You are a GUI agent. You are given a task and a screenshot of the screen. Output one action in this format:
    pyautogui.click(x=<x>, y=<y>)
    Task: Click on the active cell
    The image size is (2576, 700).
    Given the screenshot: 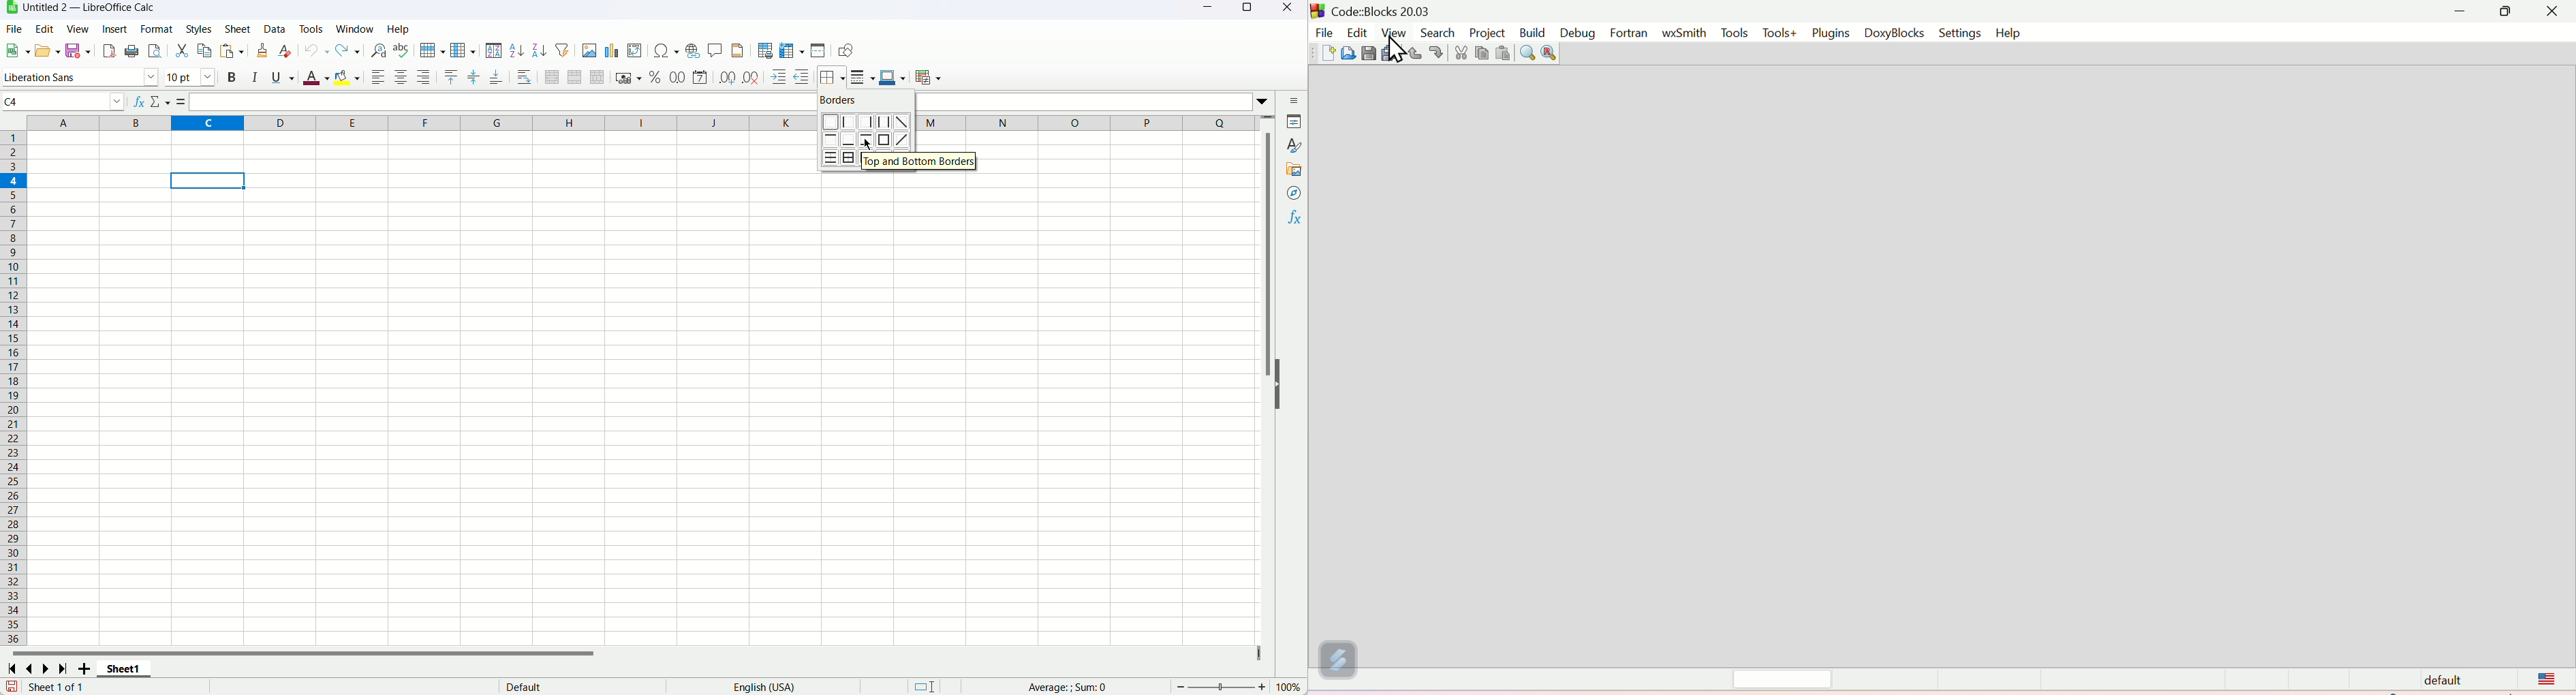 What is the action you would take?
    pyautogui.click(x=210, y=181)
    